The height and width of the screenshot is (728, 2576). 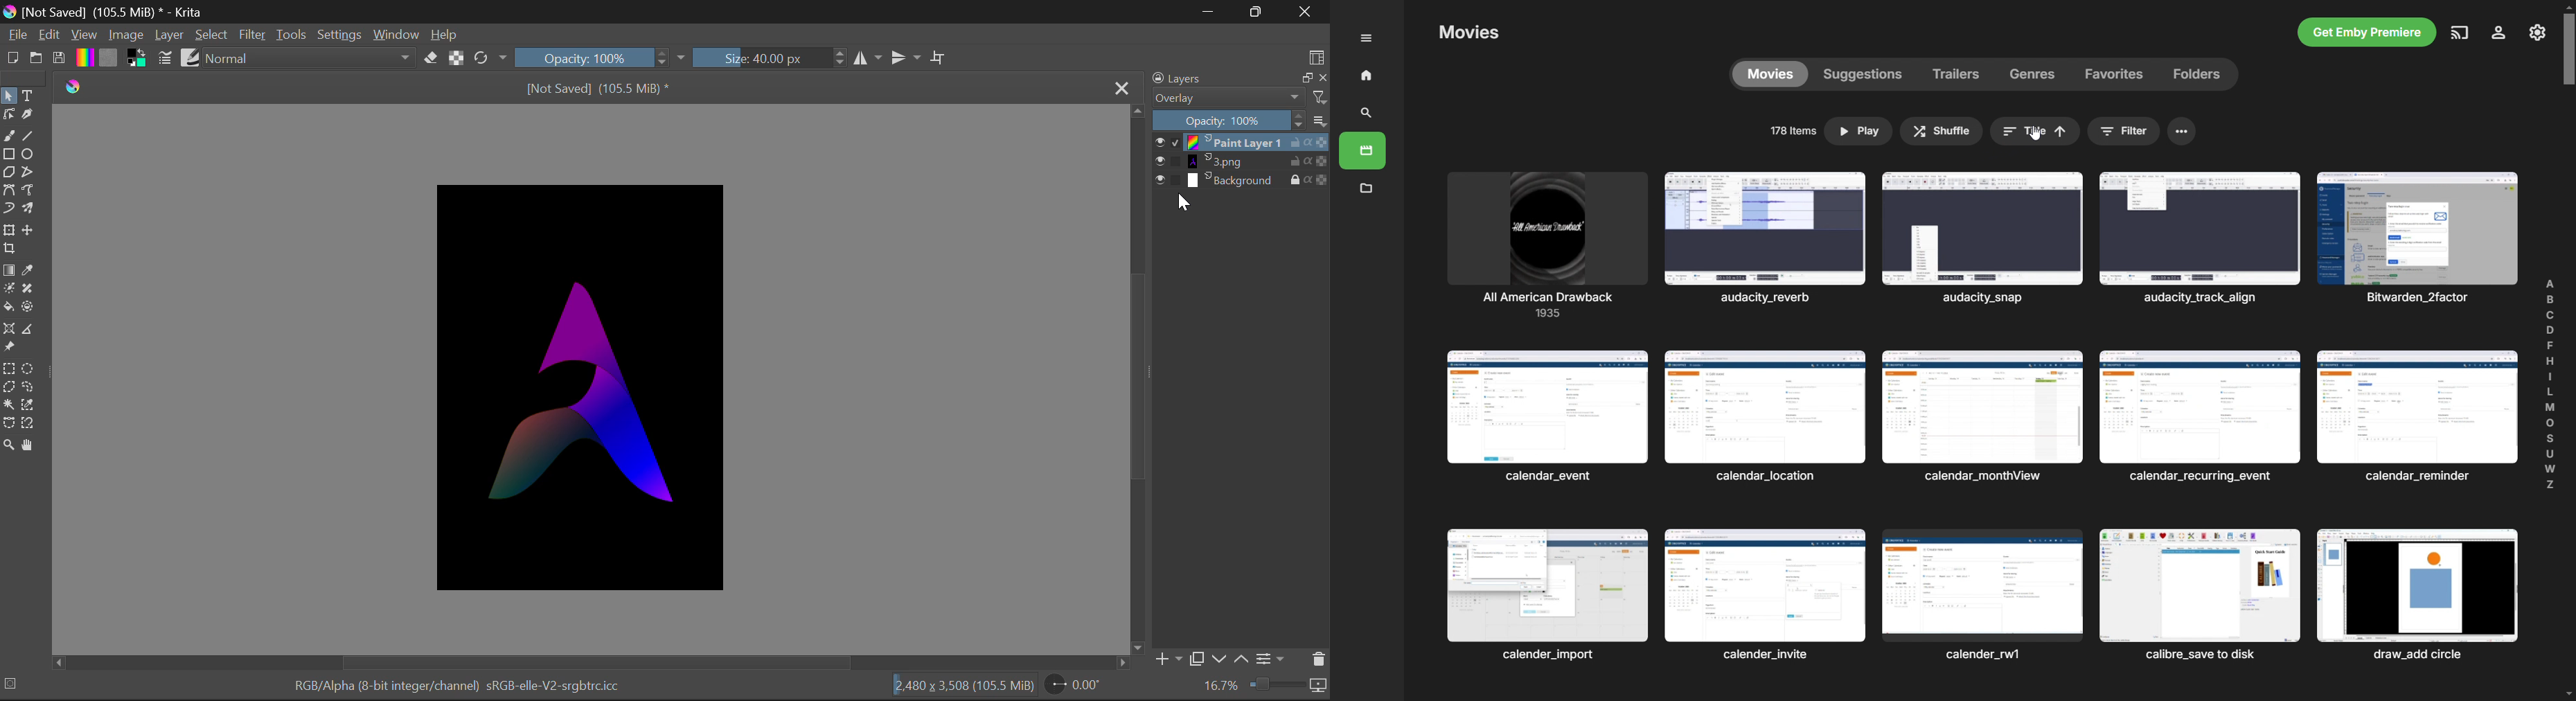 What do you see at coordinates (28, 290) in the screenshot?
I see `Smart Patch Tool` at bounding box center [28, 290].